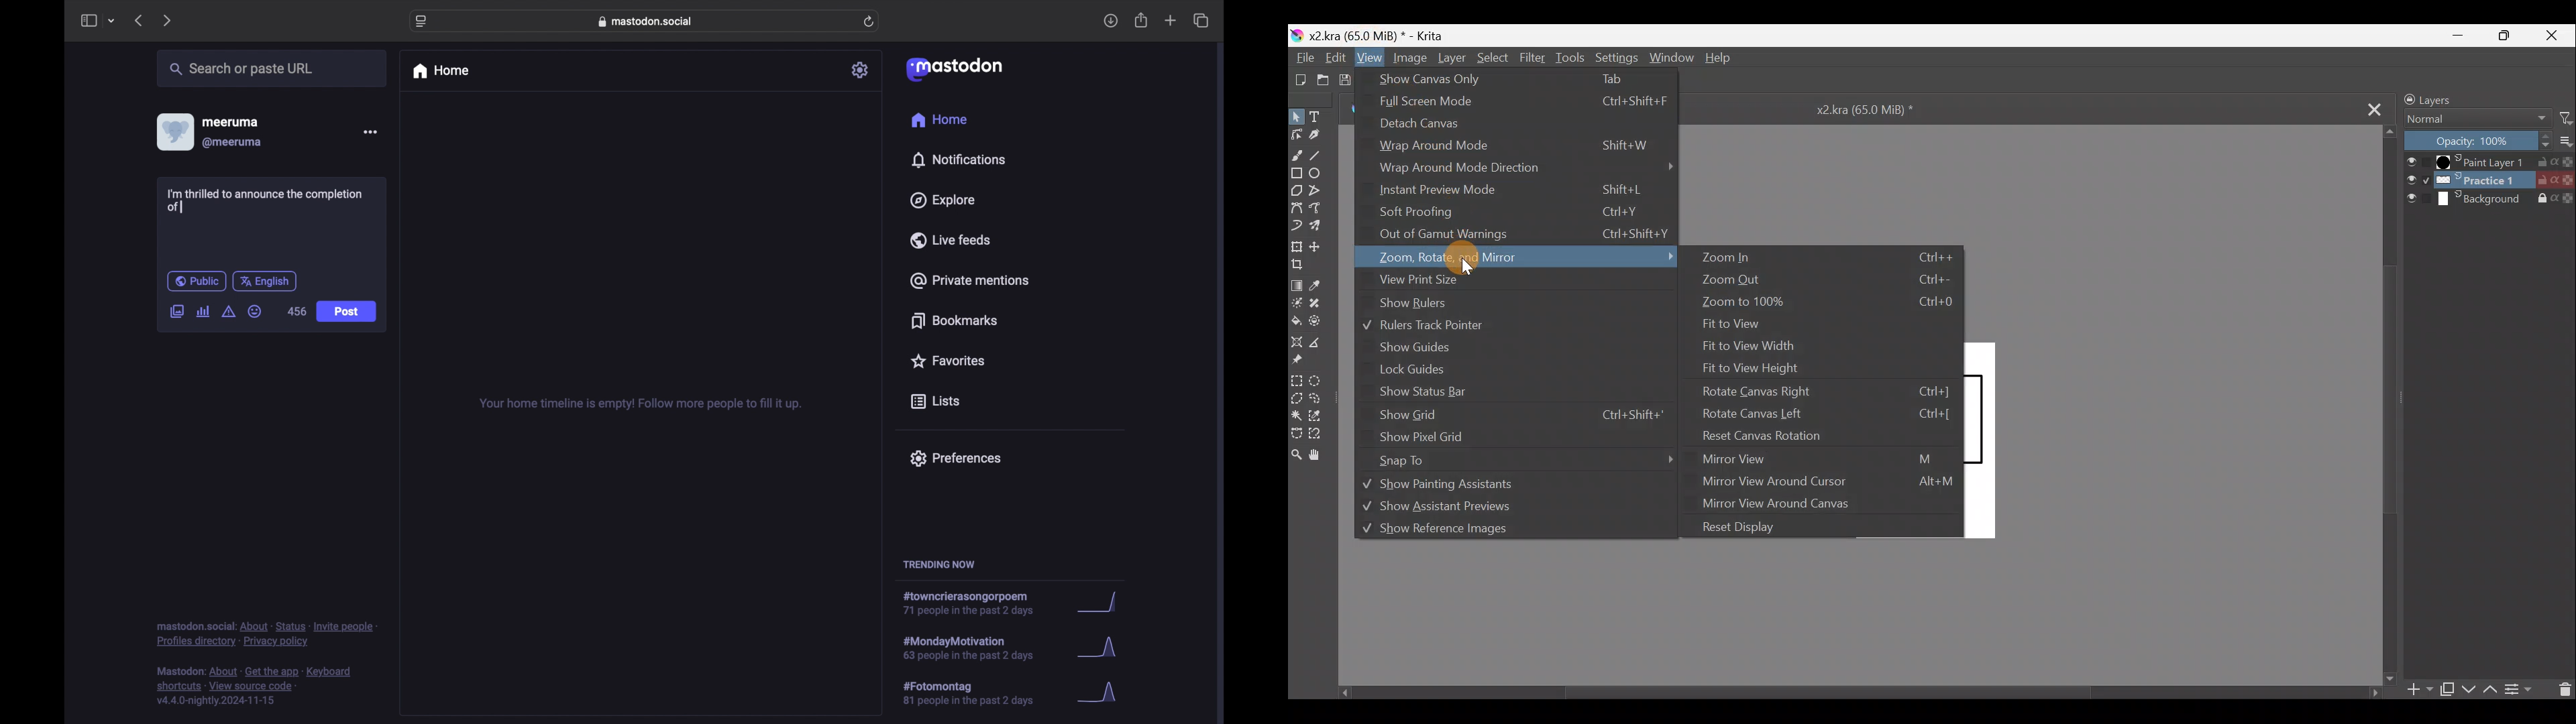  Describe the element at coordinates (1297, 225) in the screenshot. I see `Dynamic brush tool` at that location.